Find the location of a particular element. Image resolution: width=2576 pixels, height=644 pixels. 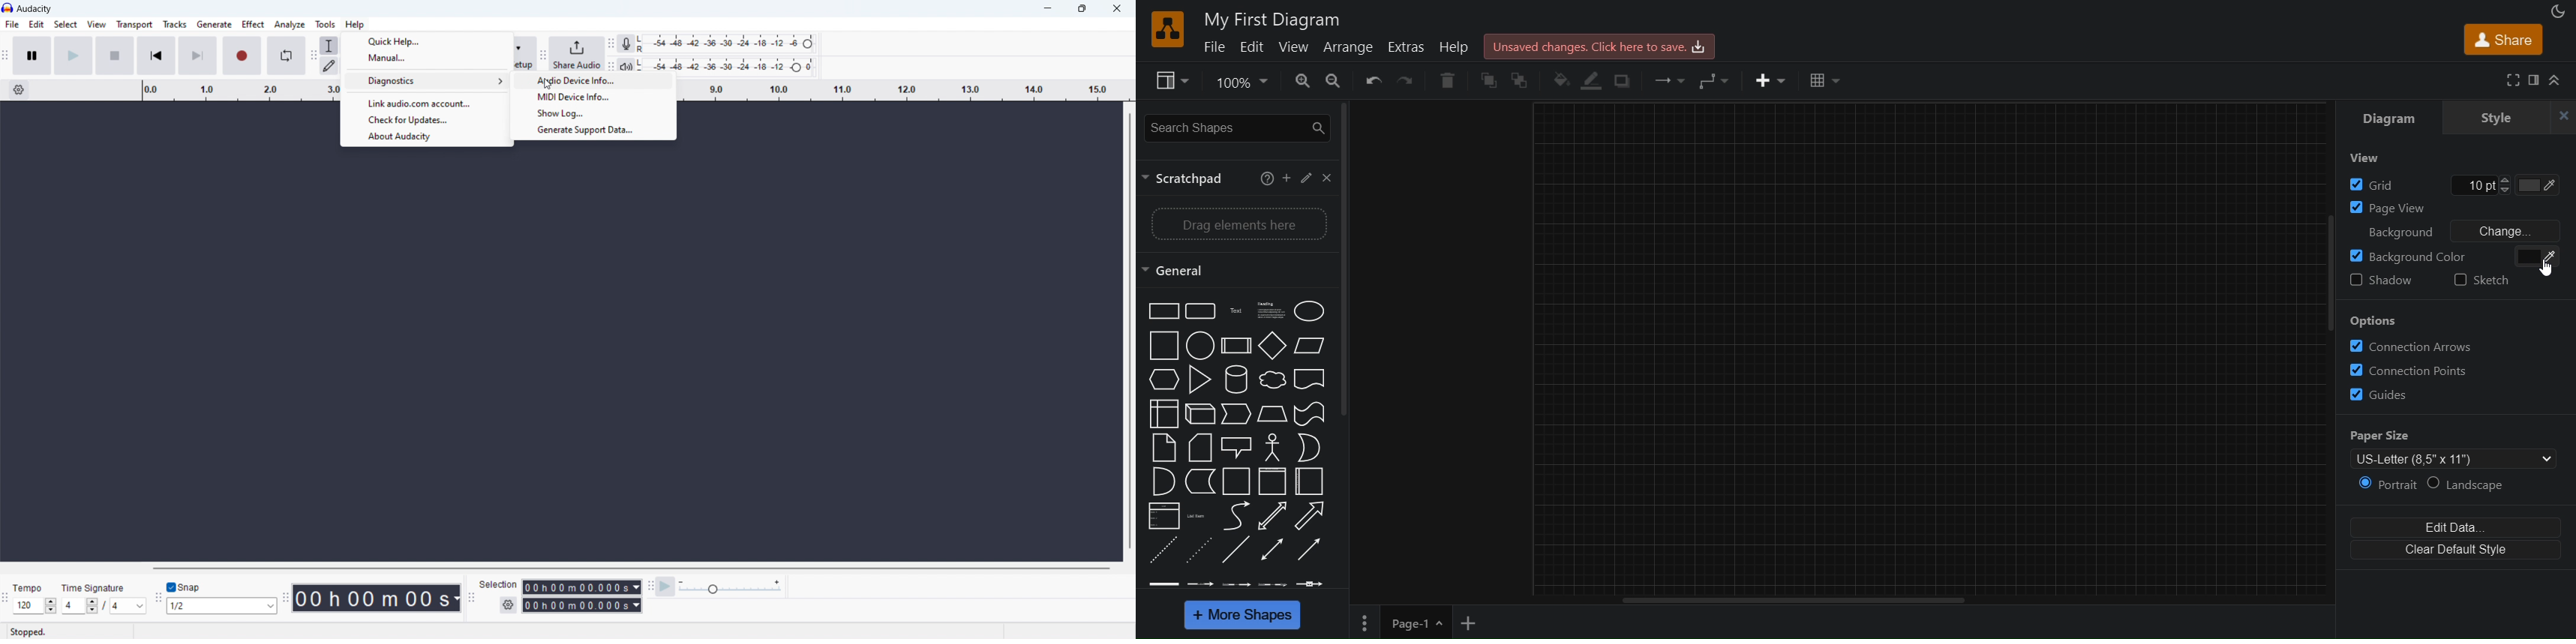

effect is located at coordinates (253, 24).